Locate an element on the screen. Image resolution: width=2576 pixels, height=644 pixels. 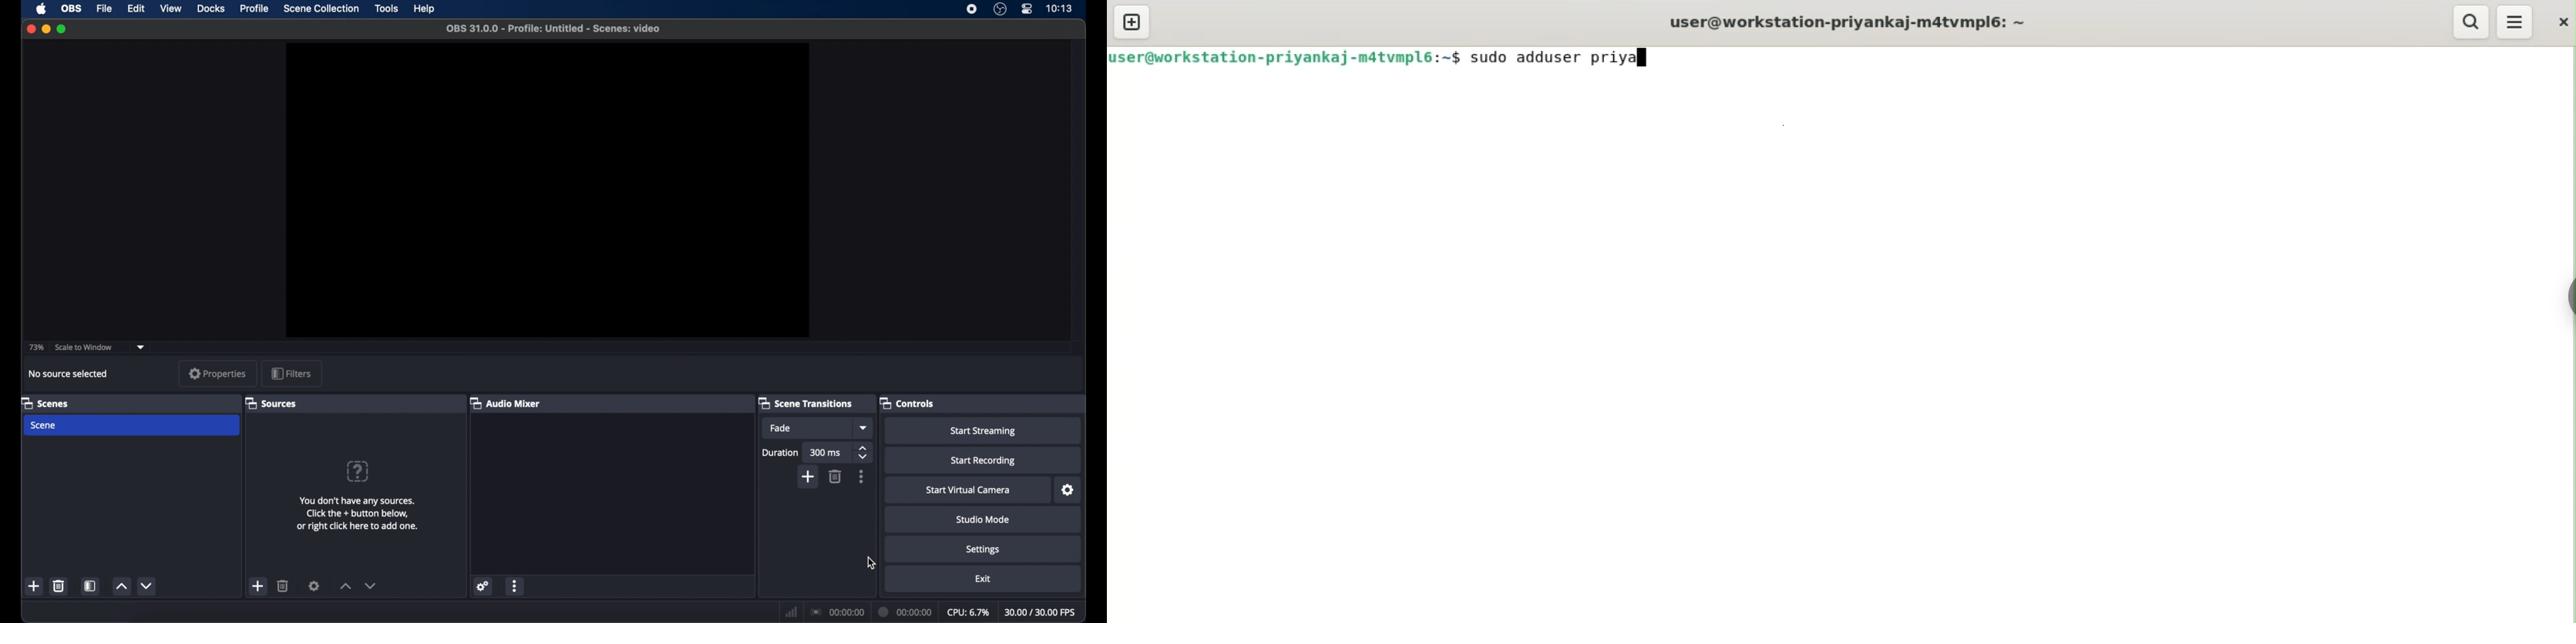
view is located at coordinates (172, 9).